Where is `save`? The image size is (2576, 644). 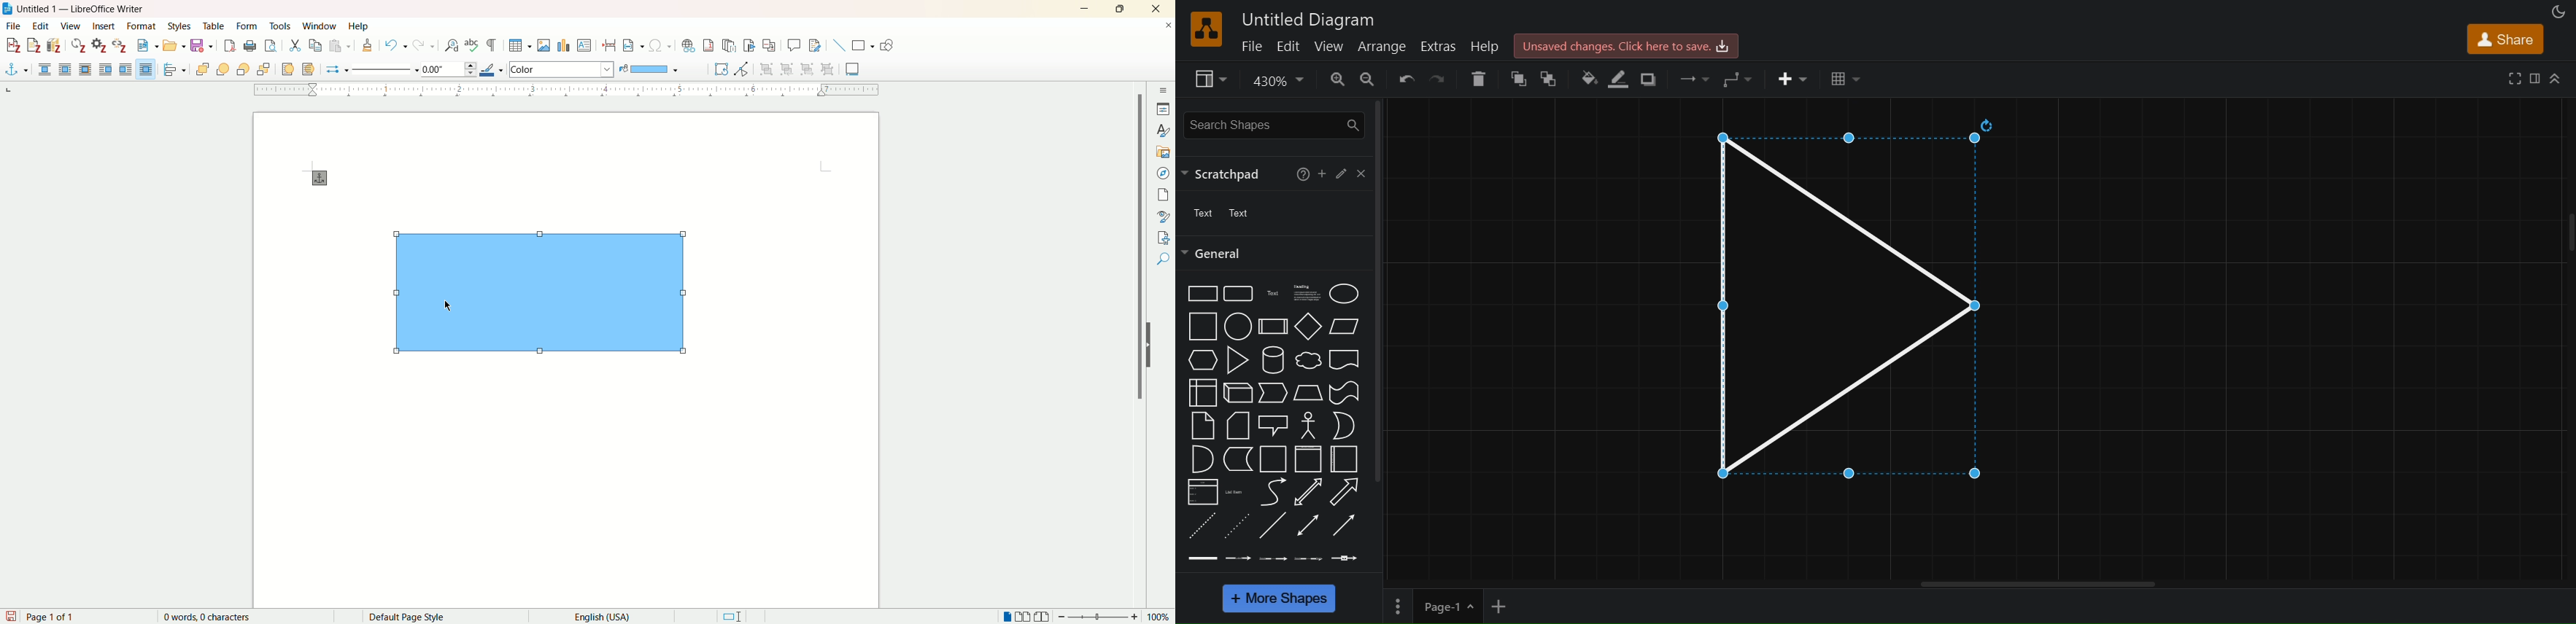 save is located at coordinates (202, 45).